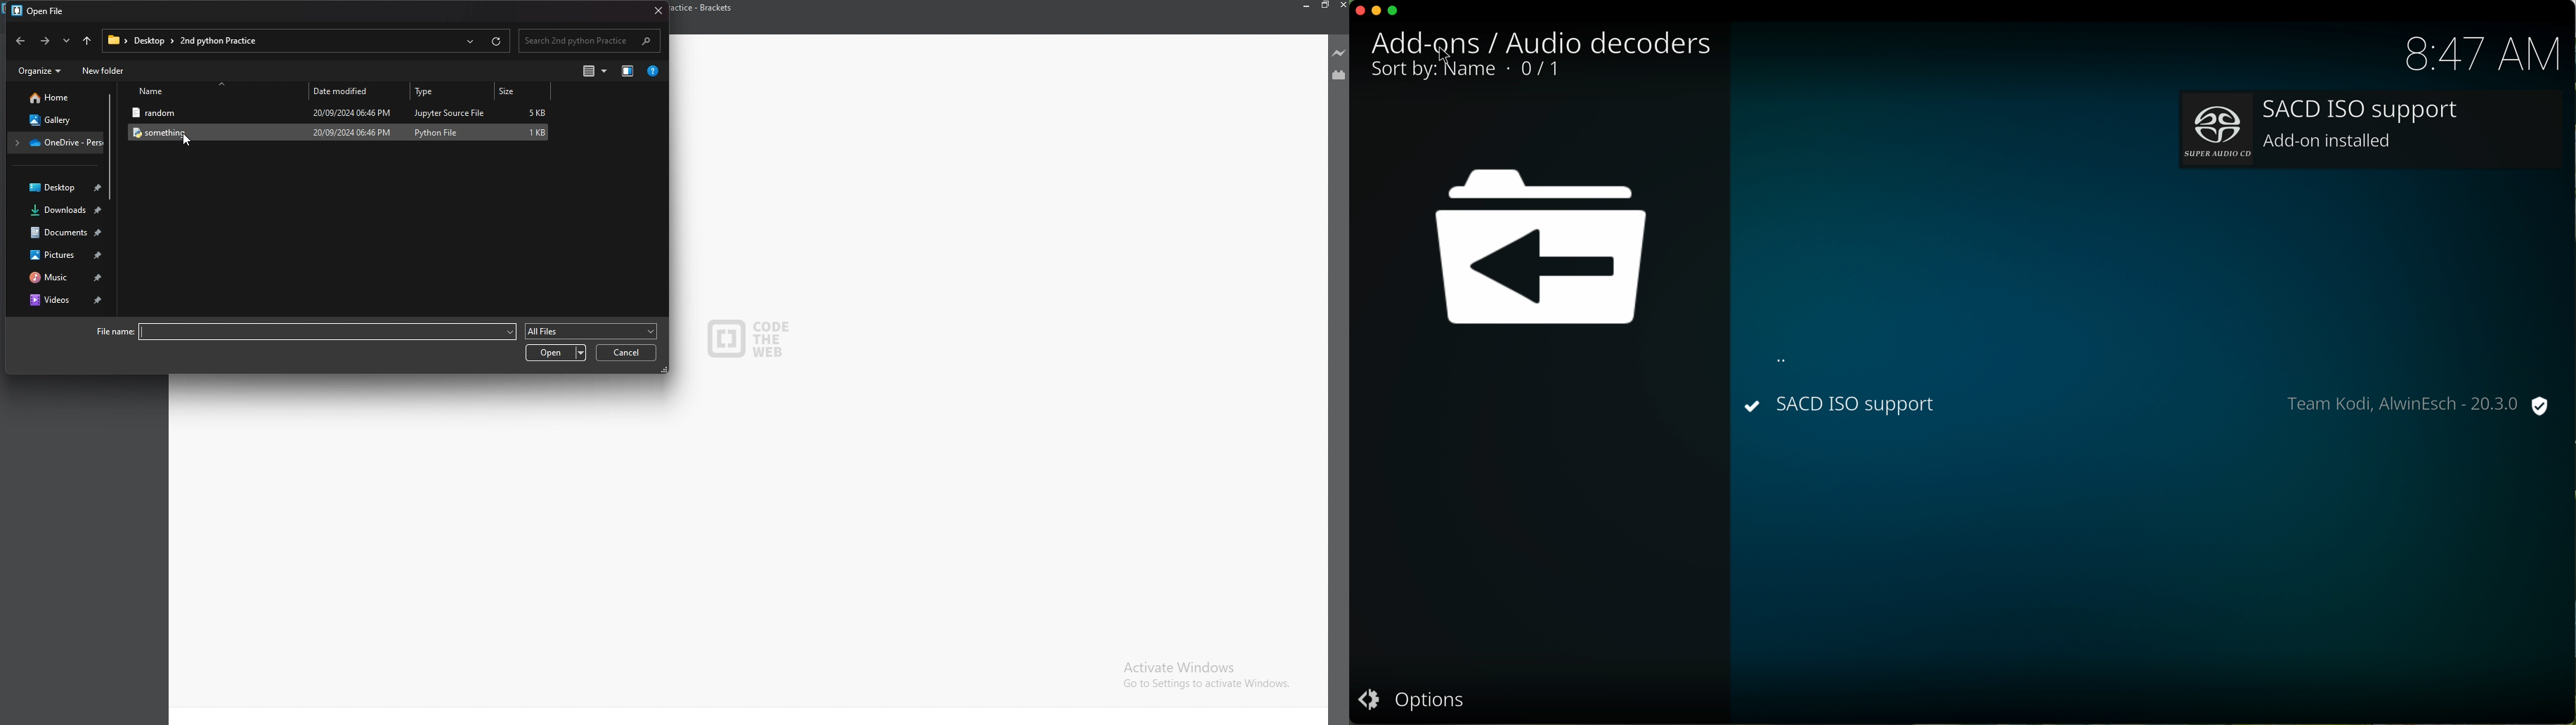 The image size is (2576, 728). What do you see at coordinates (303, 332) in the screenshot?
I see `file name: ` at bounding box center [303, 332].